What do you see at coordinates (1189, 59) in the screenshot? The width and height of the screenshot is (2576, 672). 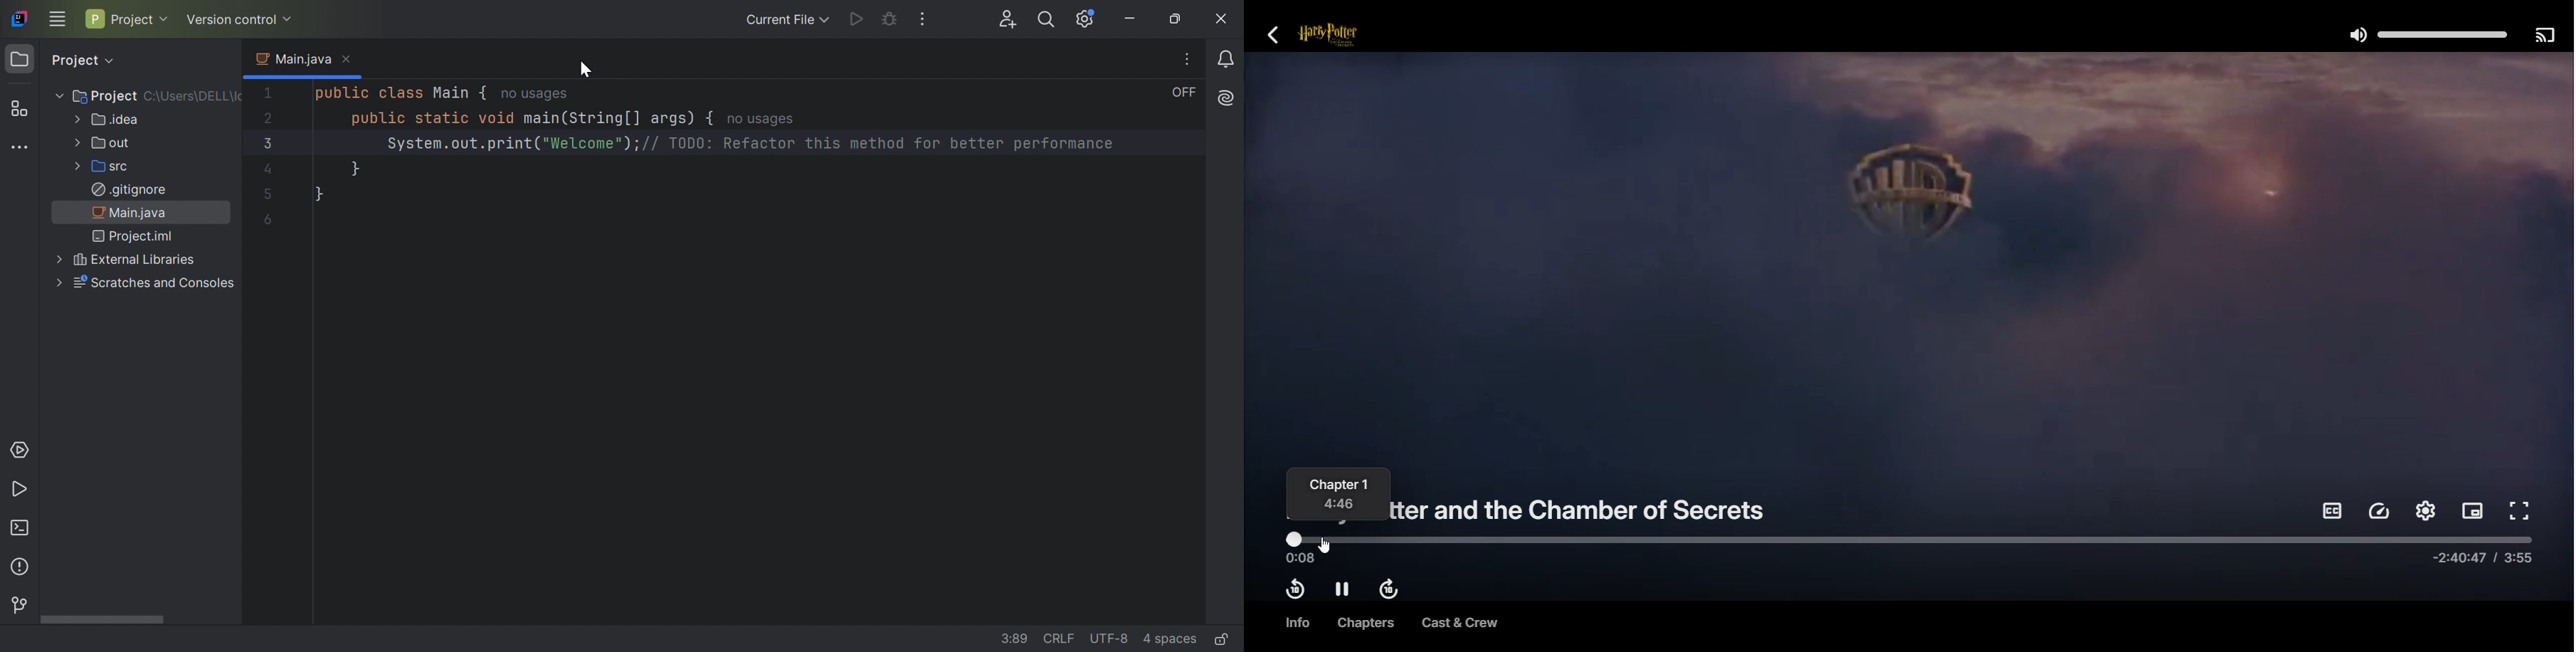 I see `Recent files, tab actions and more.` at bounding box center [1189, 59].